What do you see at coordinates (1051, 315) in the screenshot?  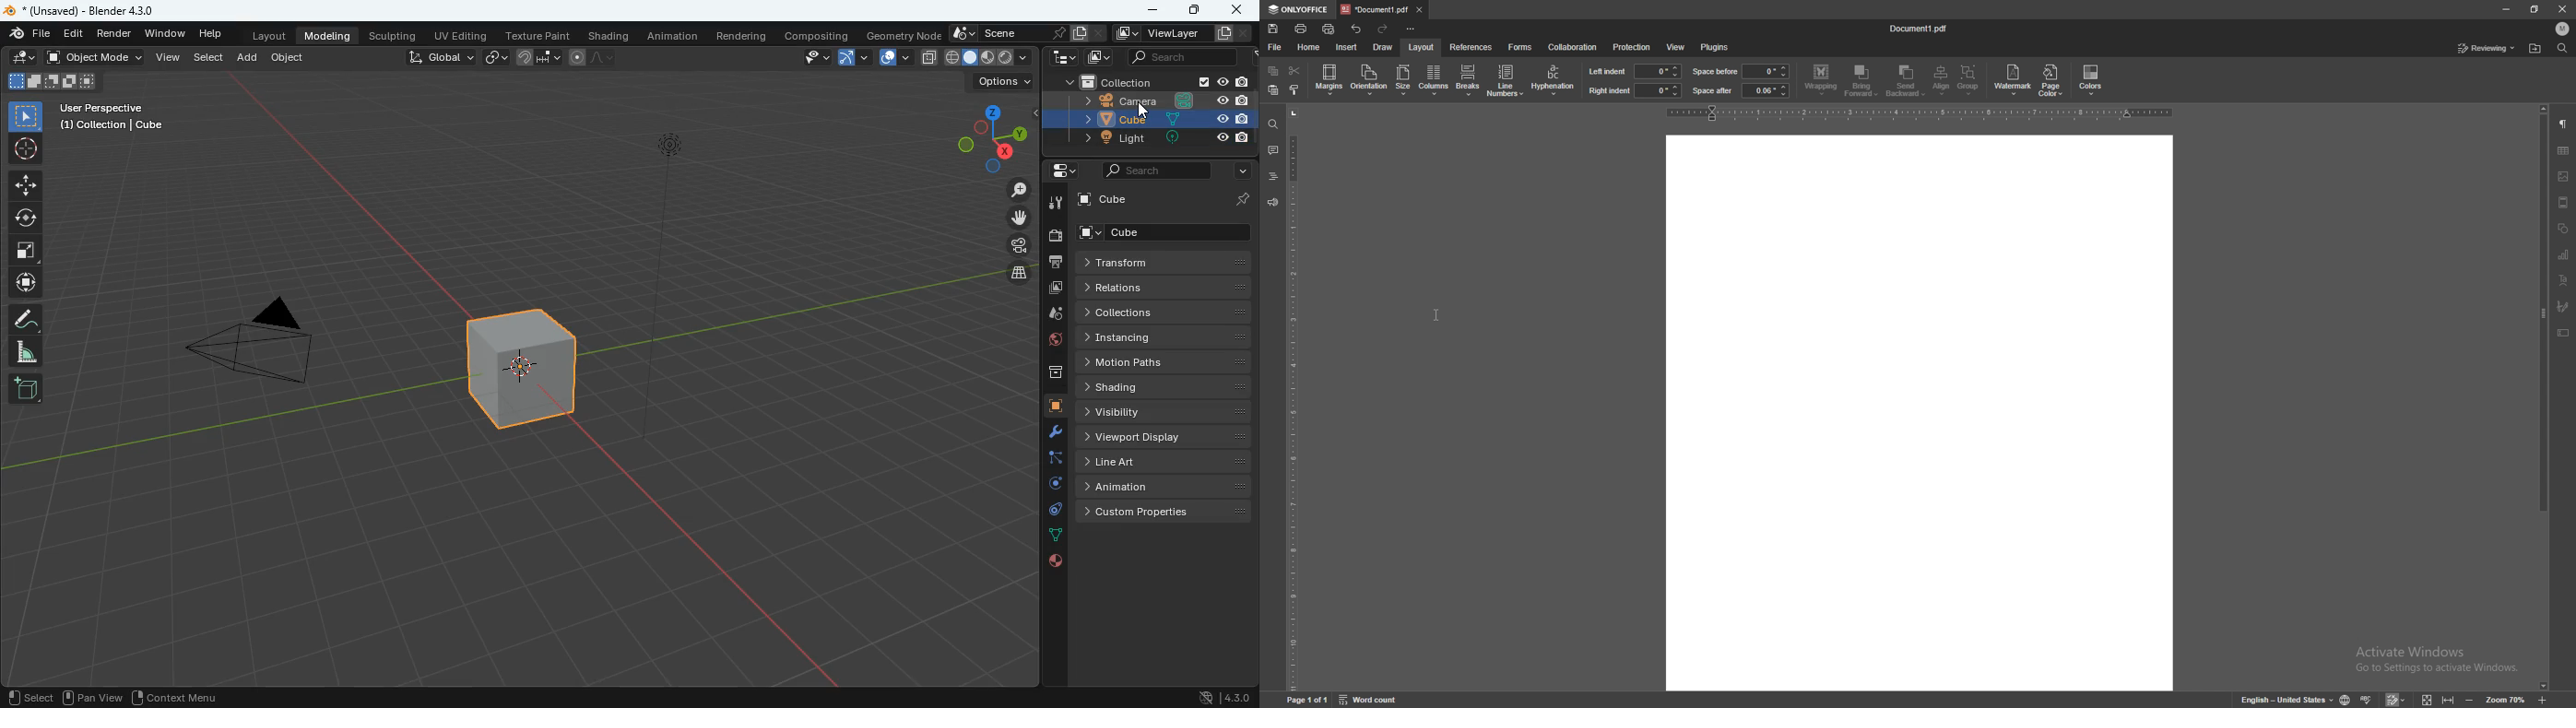 I see `drop` at bounding box center [1051, 315].